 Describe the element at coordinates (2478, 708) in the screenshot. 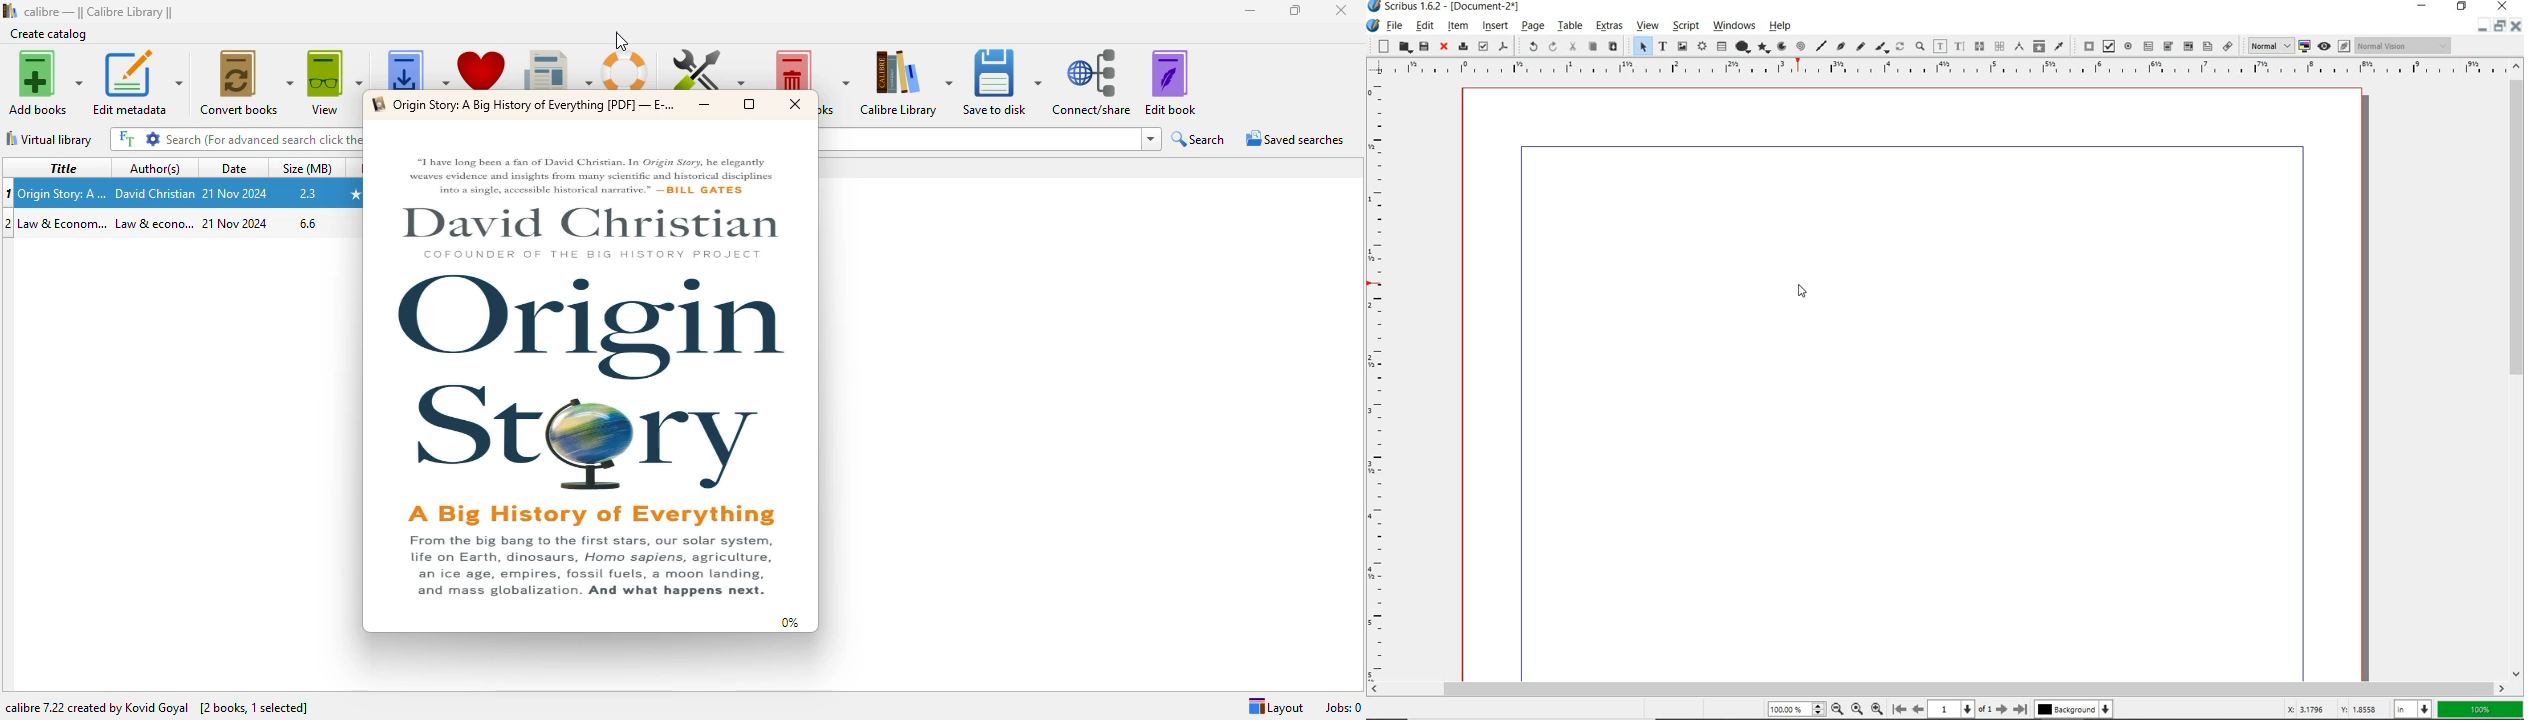

I see `100%` at that location.